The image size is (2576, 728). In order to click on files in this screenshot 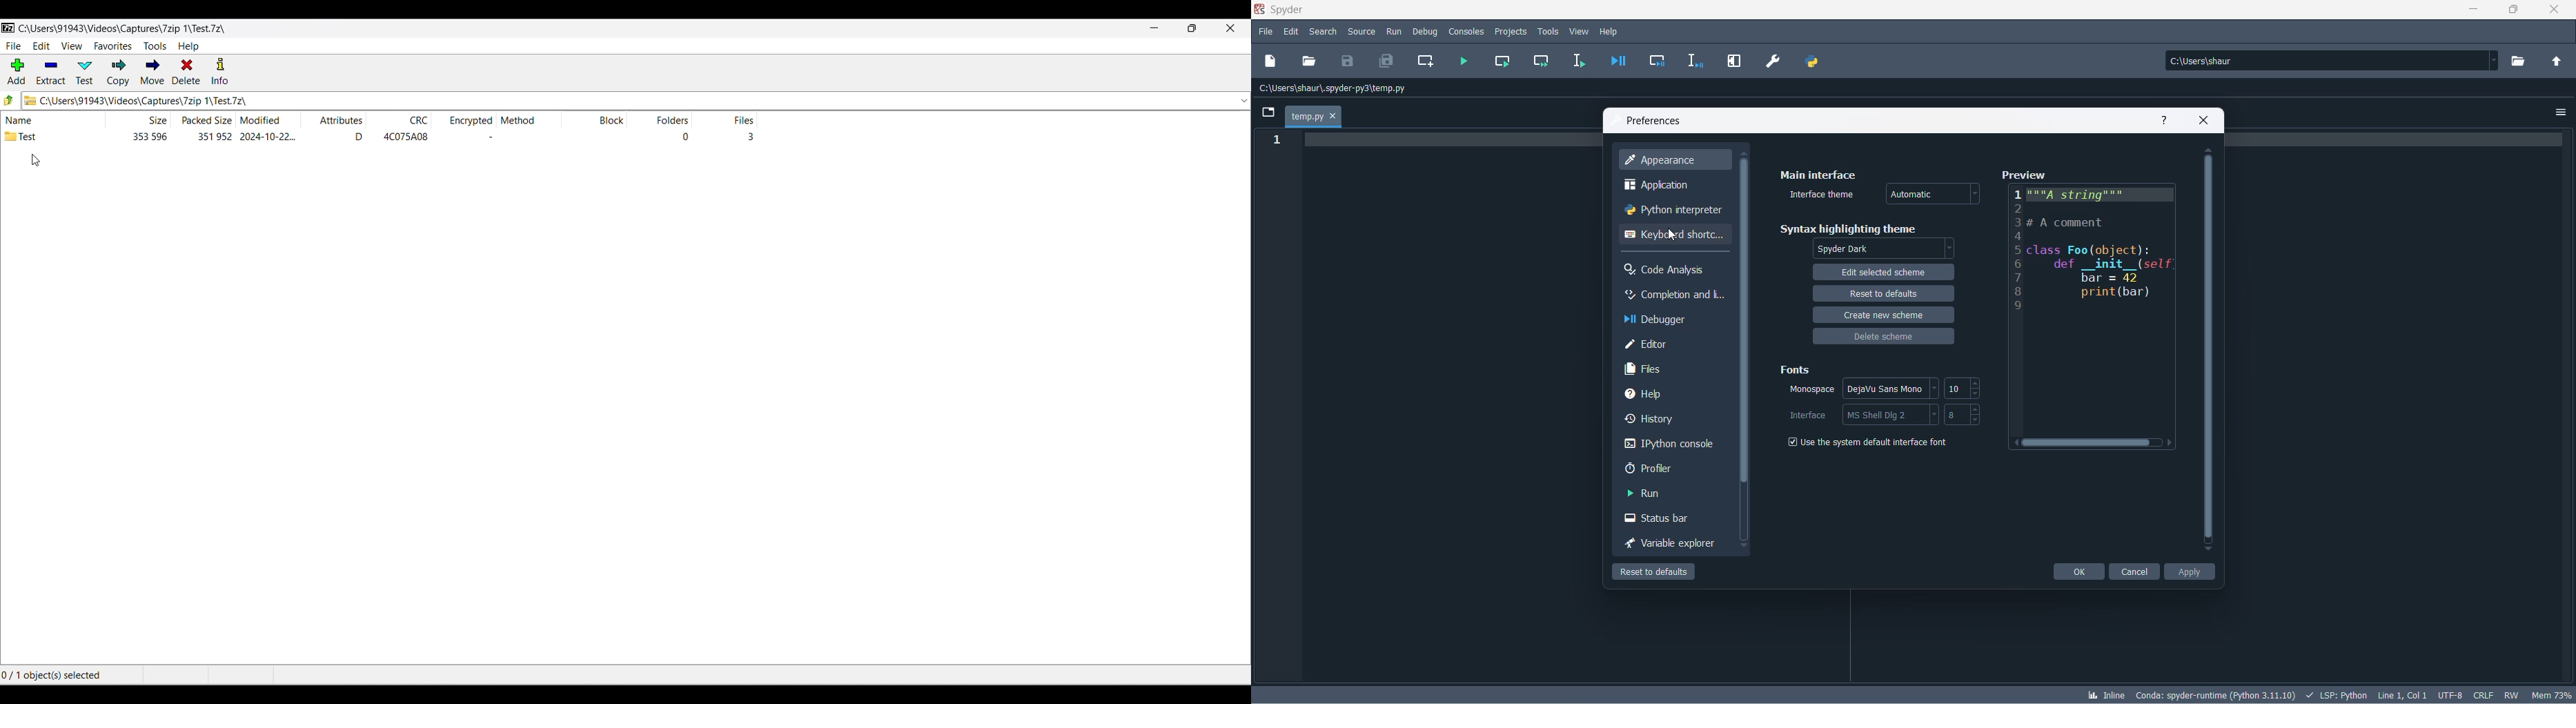, I will do `click(1669, 368)`.